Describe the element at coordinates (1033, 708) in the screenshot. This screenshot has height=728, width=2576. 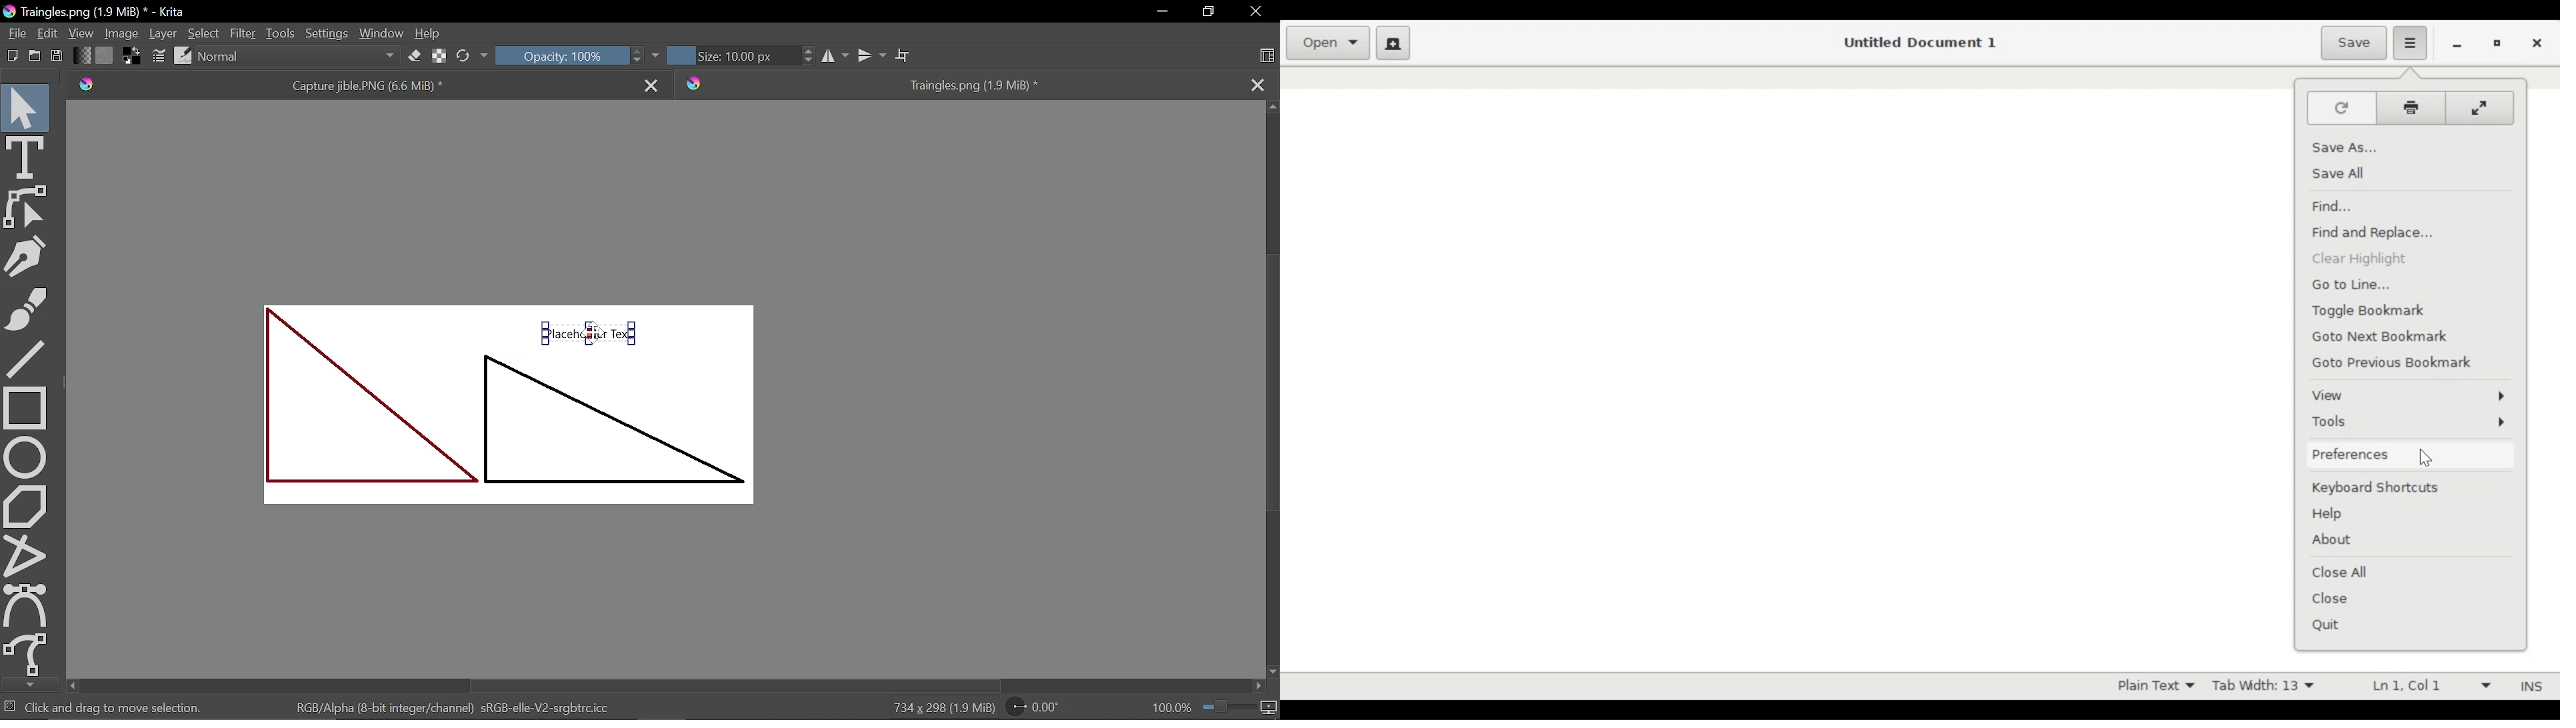
I see `Rotate` at that location.